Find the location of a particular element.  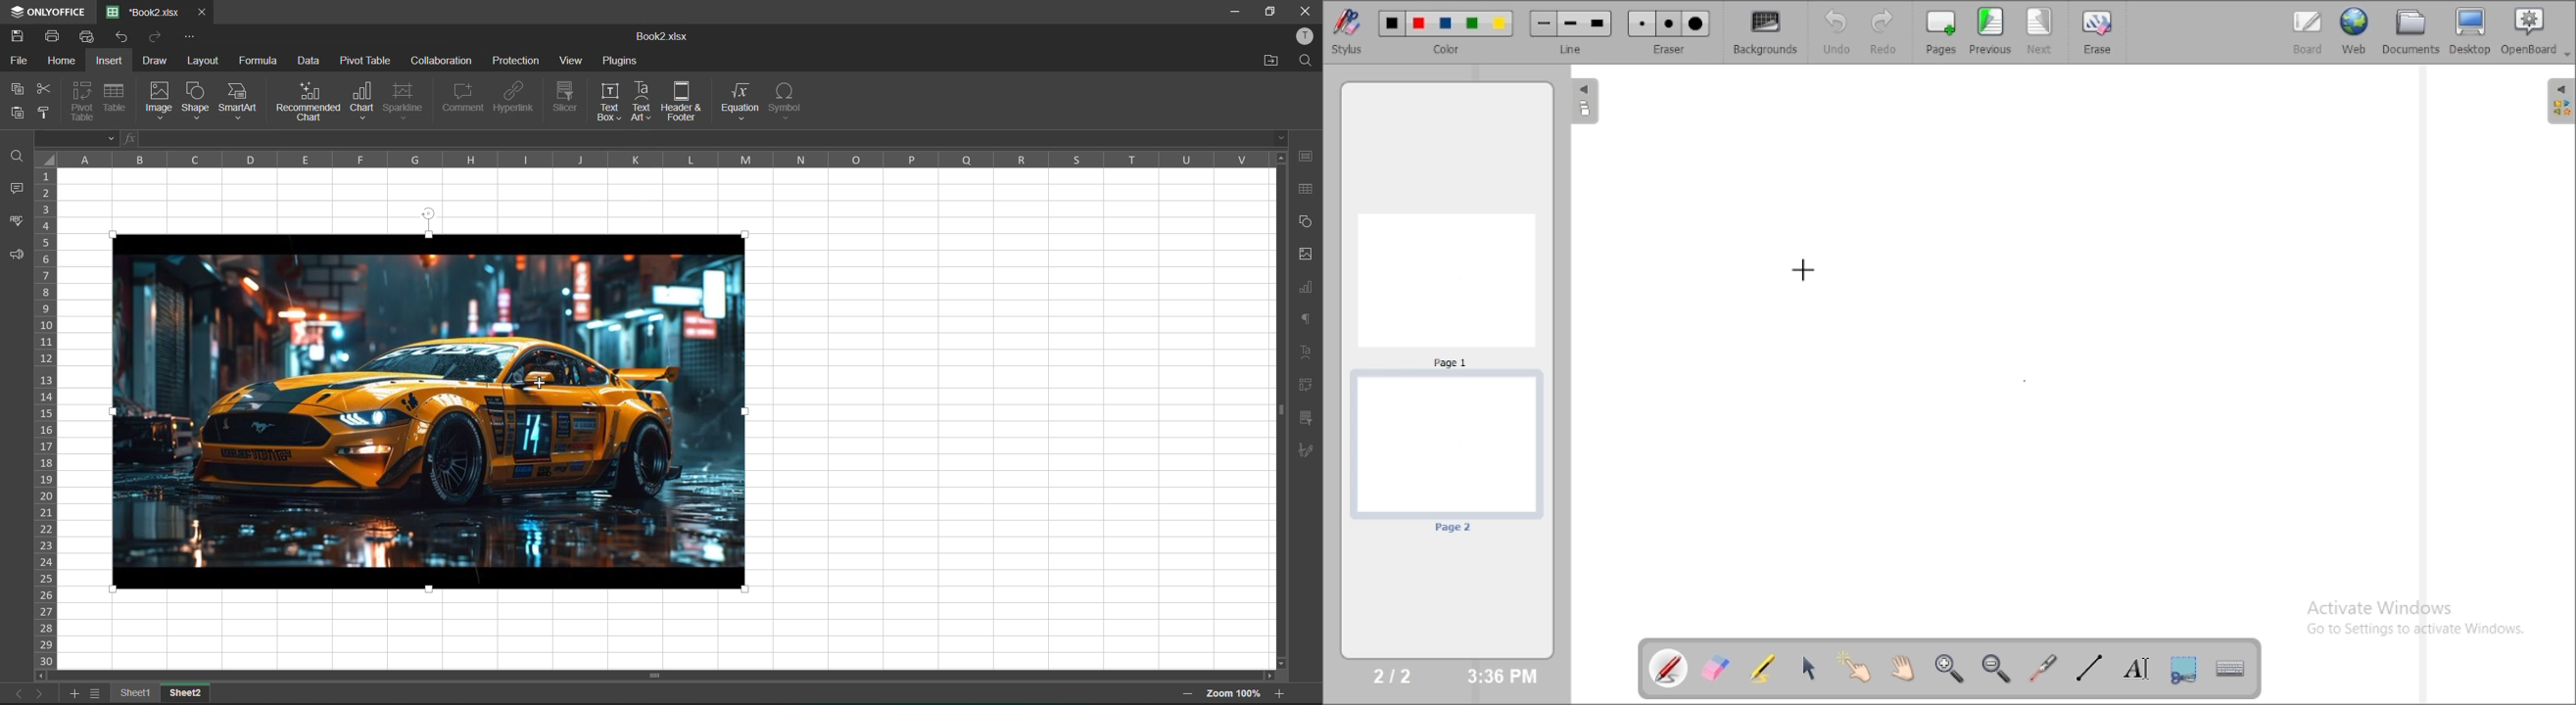

find is located at coordinates (19, 156).